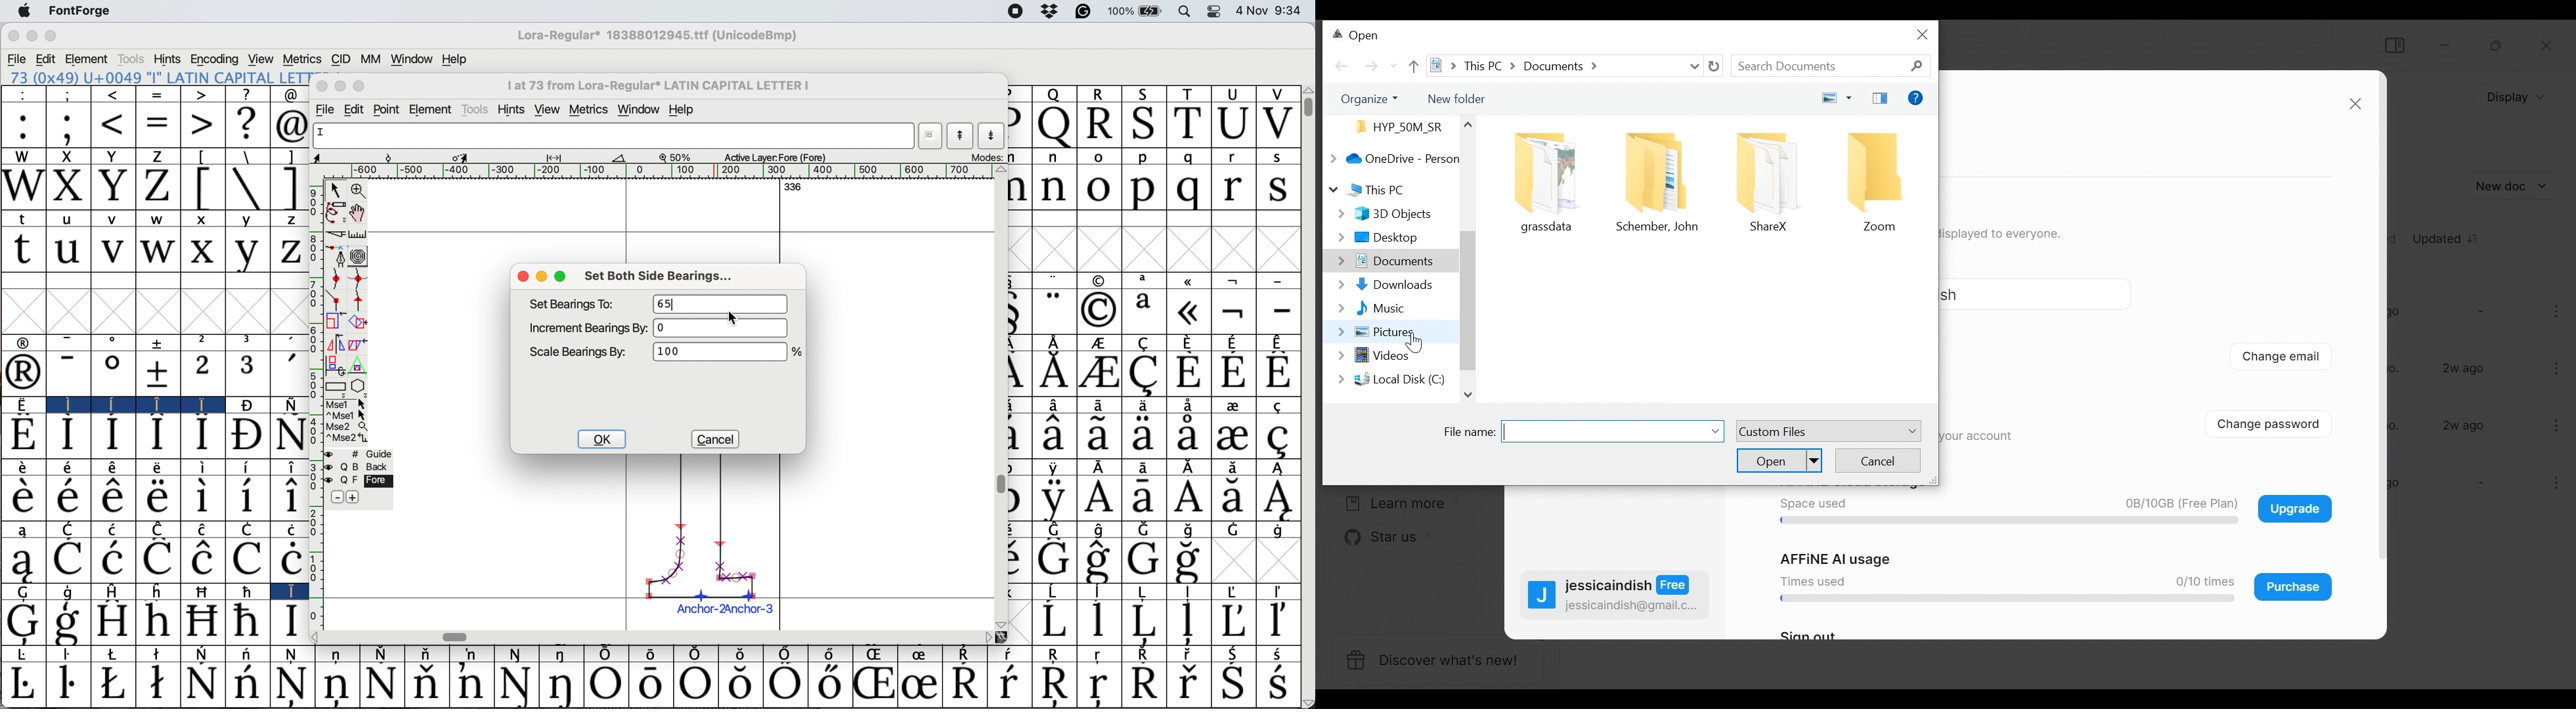 This screenshot has height=728, width=2576. I want to click on chosen glyph, so click(707, 539).